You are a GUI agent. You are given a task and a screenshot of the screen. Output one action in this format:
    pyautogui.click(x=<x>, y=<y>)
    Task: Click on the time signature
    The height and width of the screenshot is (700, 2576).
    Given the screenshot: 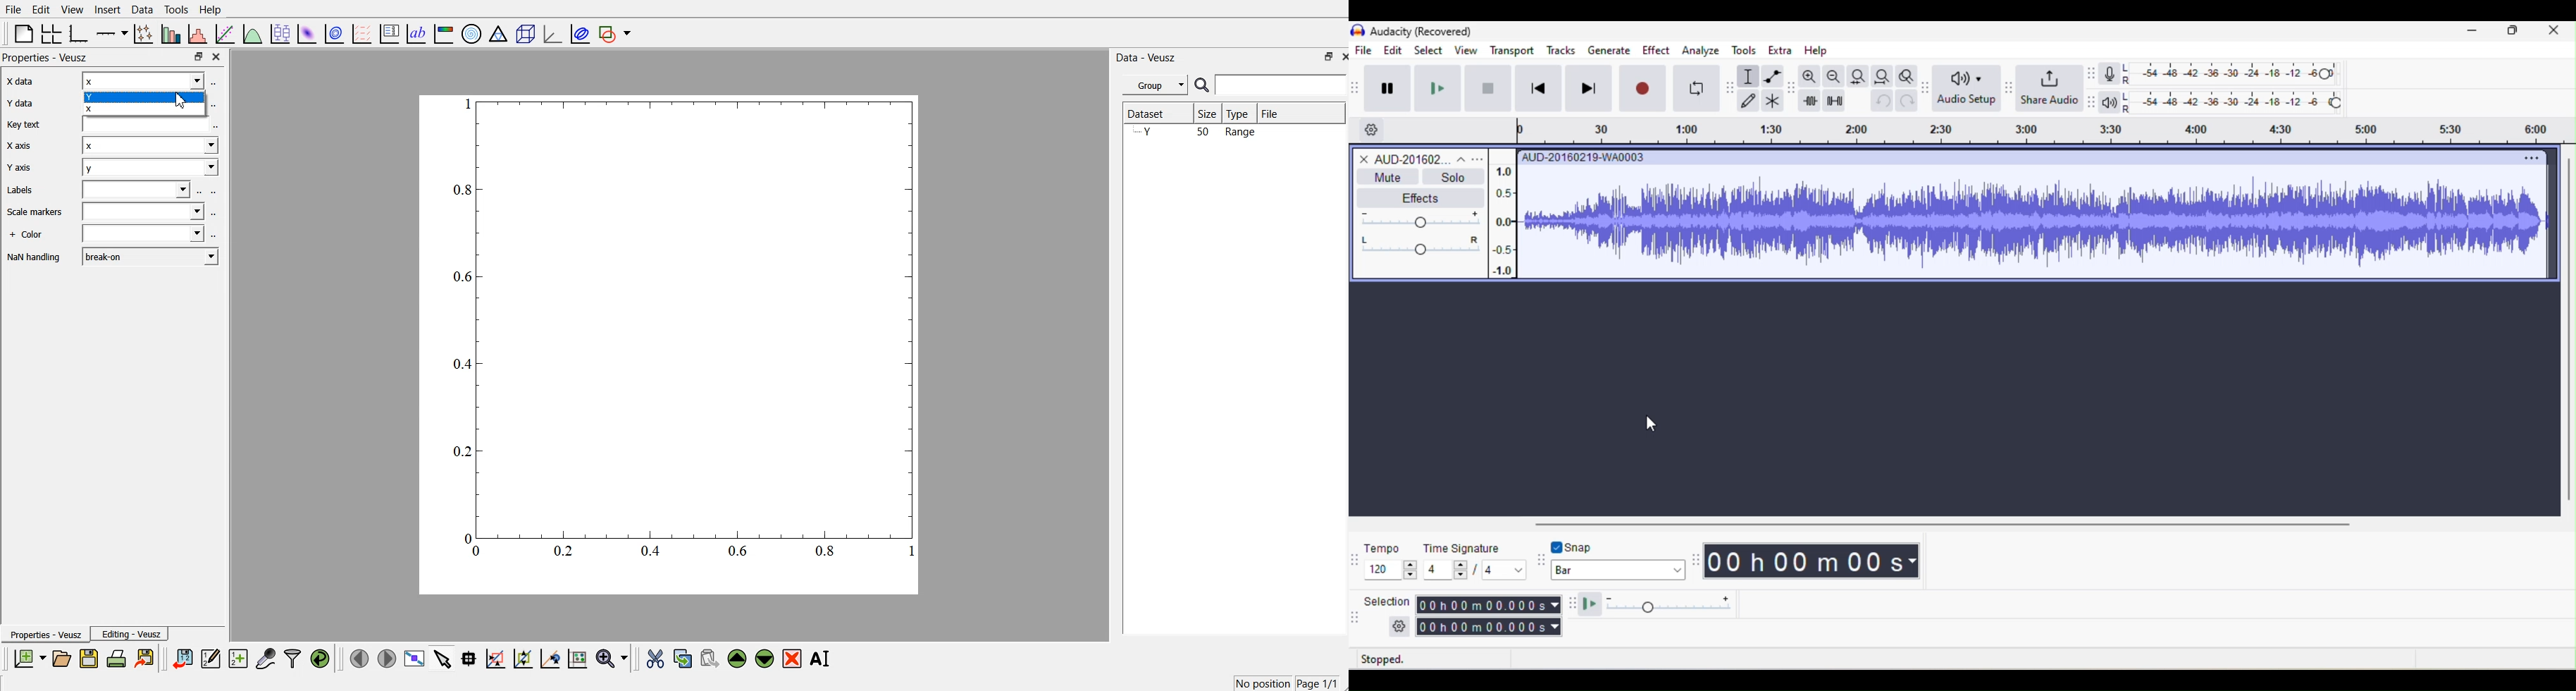 What is the action you would take?
    pyautogui.click(x=1476, y=559)
    